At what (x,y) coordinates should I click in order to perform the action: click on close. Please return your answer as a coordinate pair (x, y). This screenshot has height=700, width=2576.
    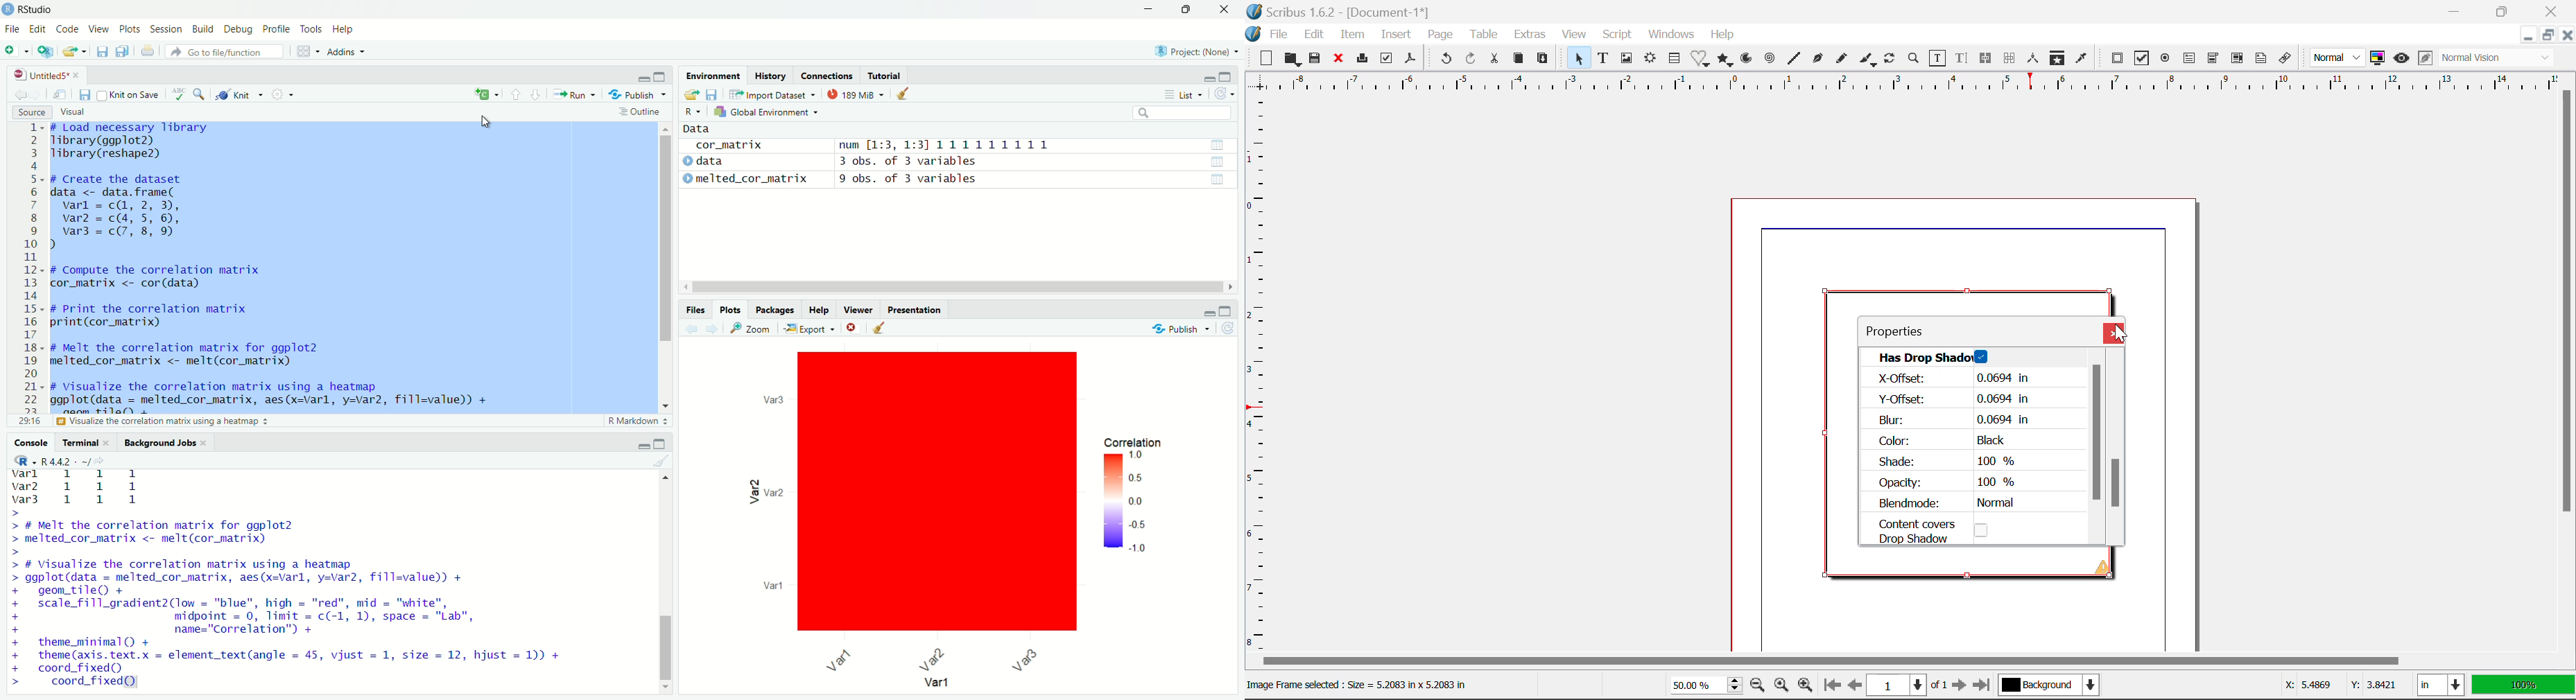
    Looking at the image, I should click on (1226, 10).